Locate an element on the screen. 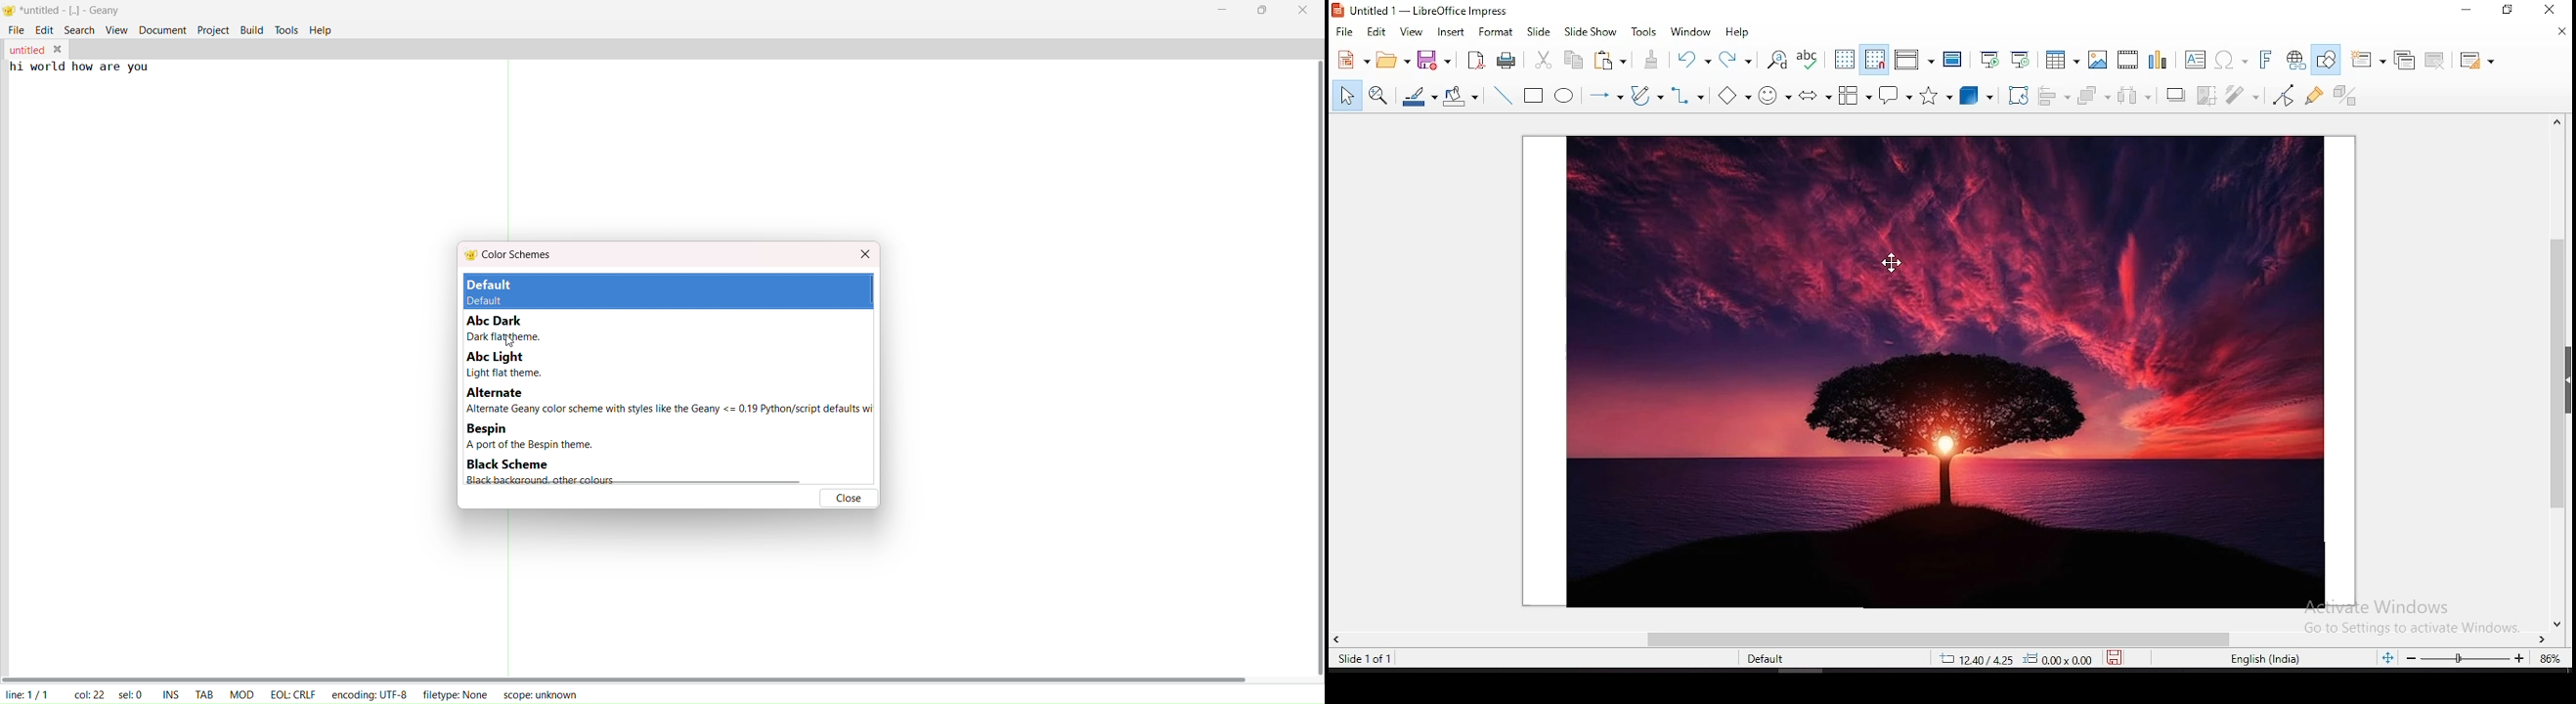 This screenshot has width=2576, height=728. a port of the bespin theme is located at coordinates (544, 445).